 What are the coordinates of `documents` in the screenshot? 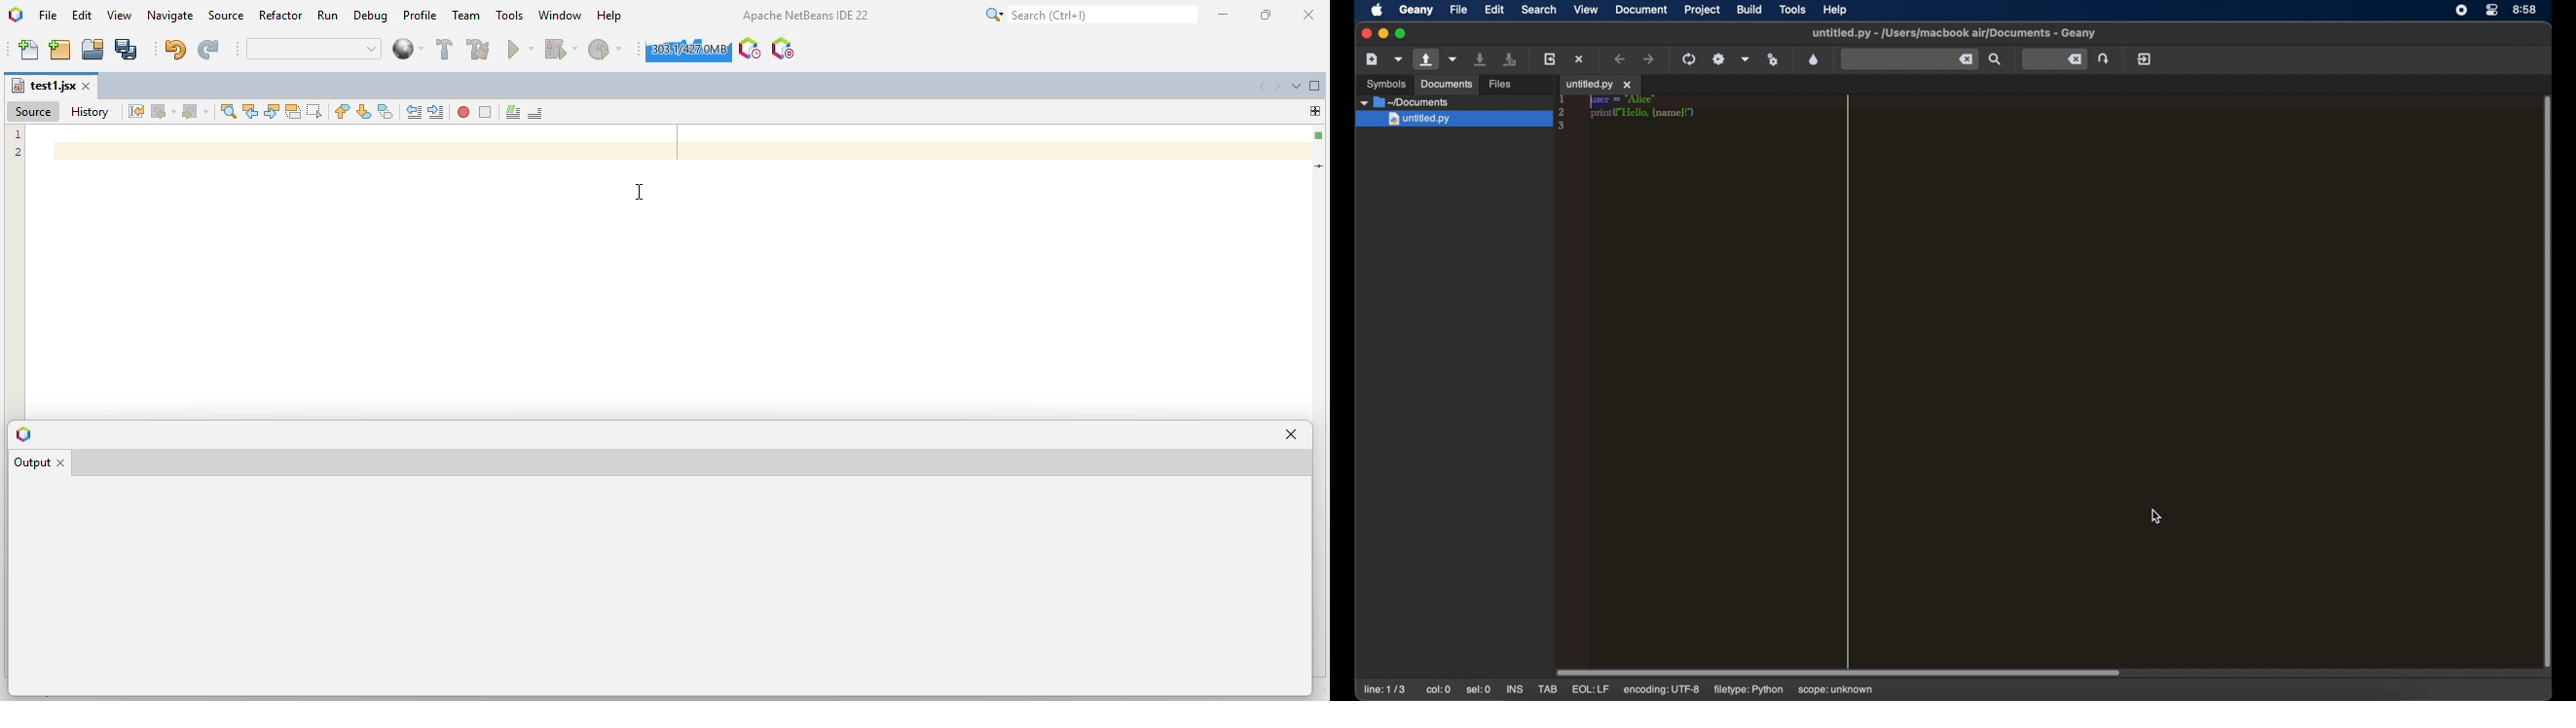 It's located at (1405, 103).